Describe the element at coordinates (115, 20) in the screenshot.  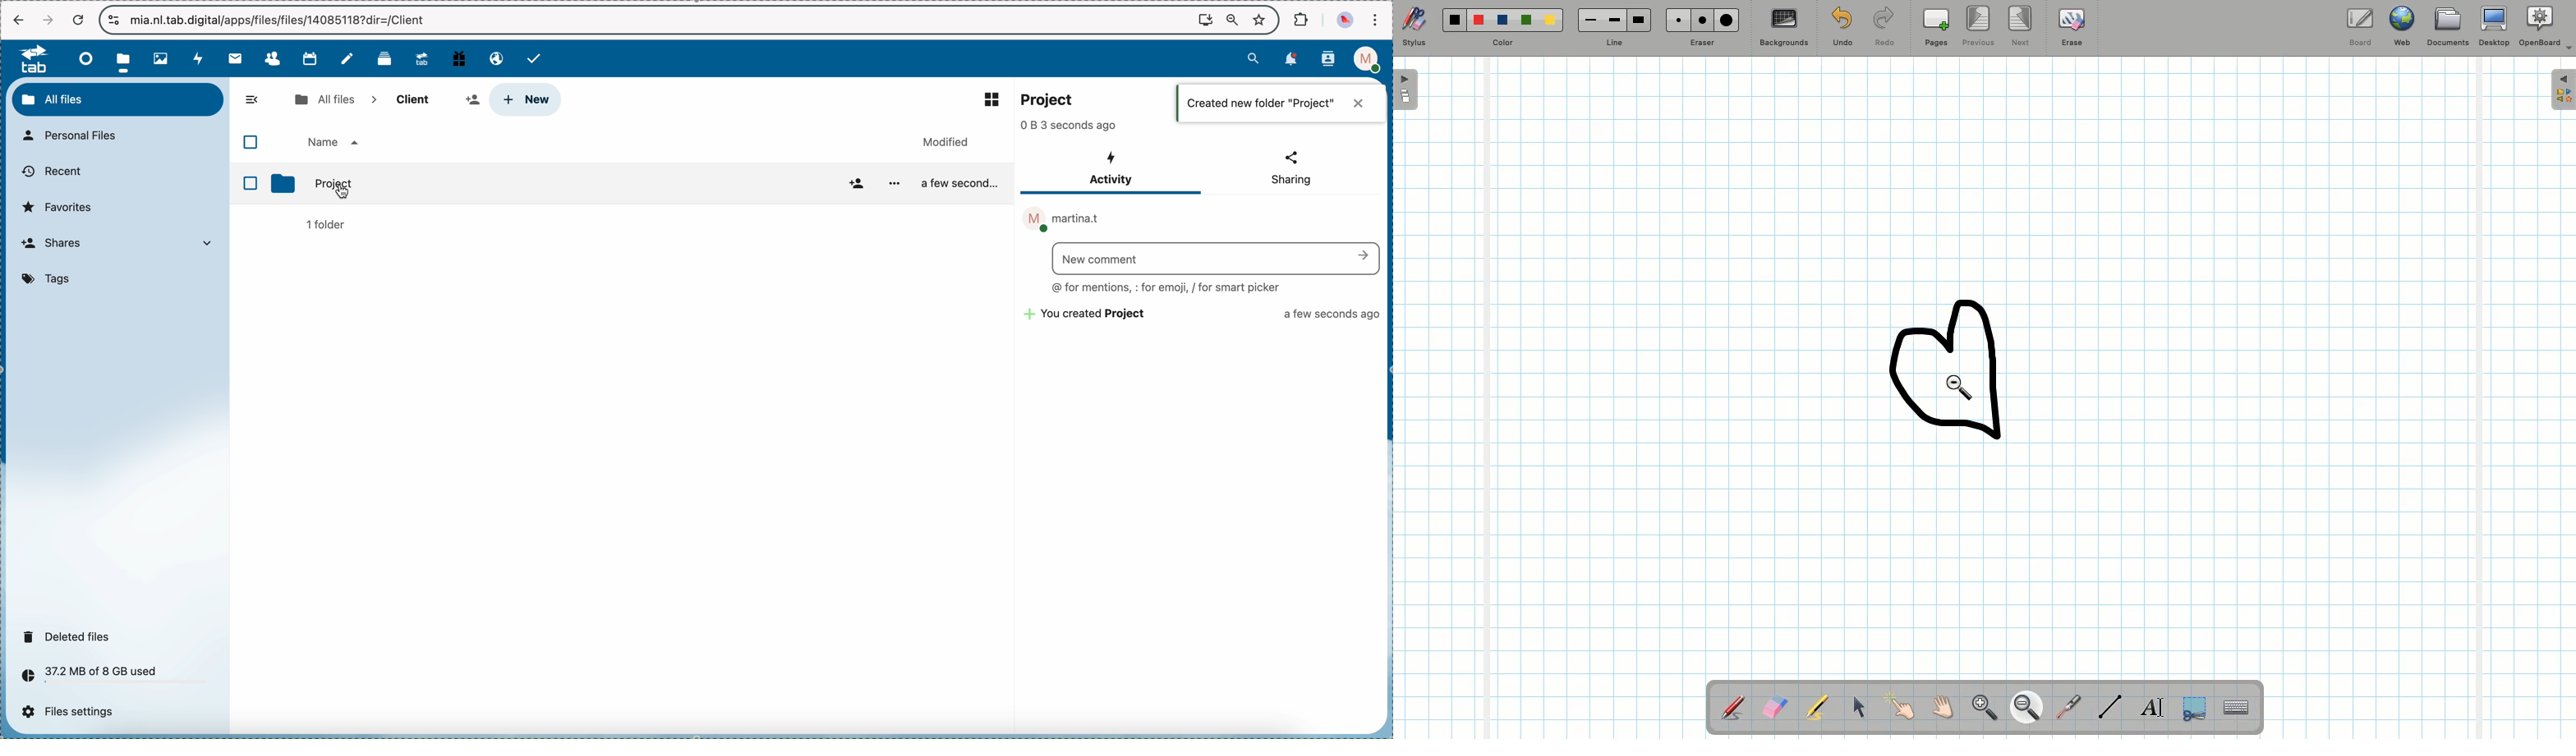
I see `controls` at that location.